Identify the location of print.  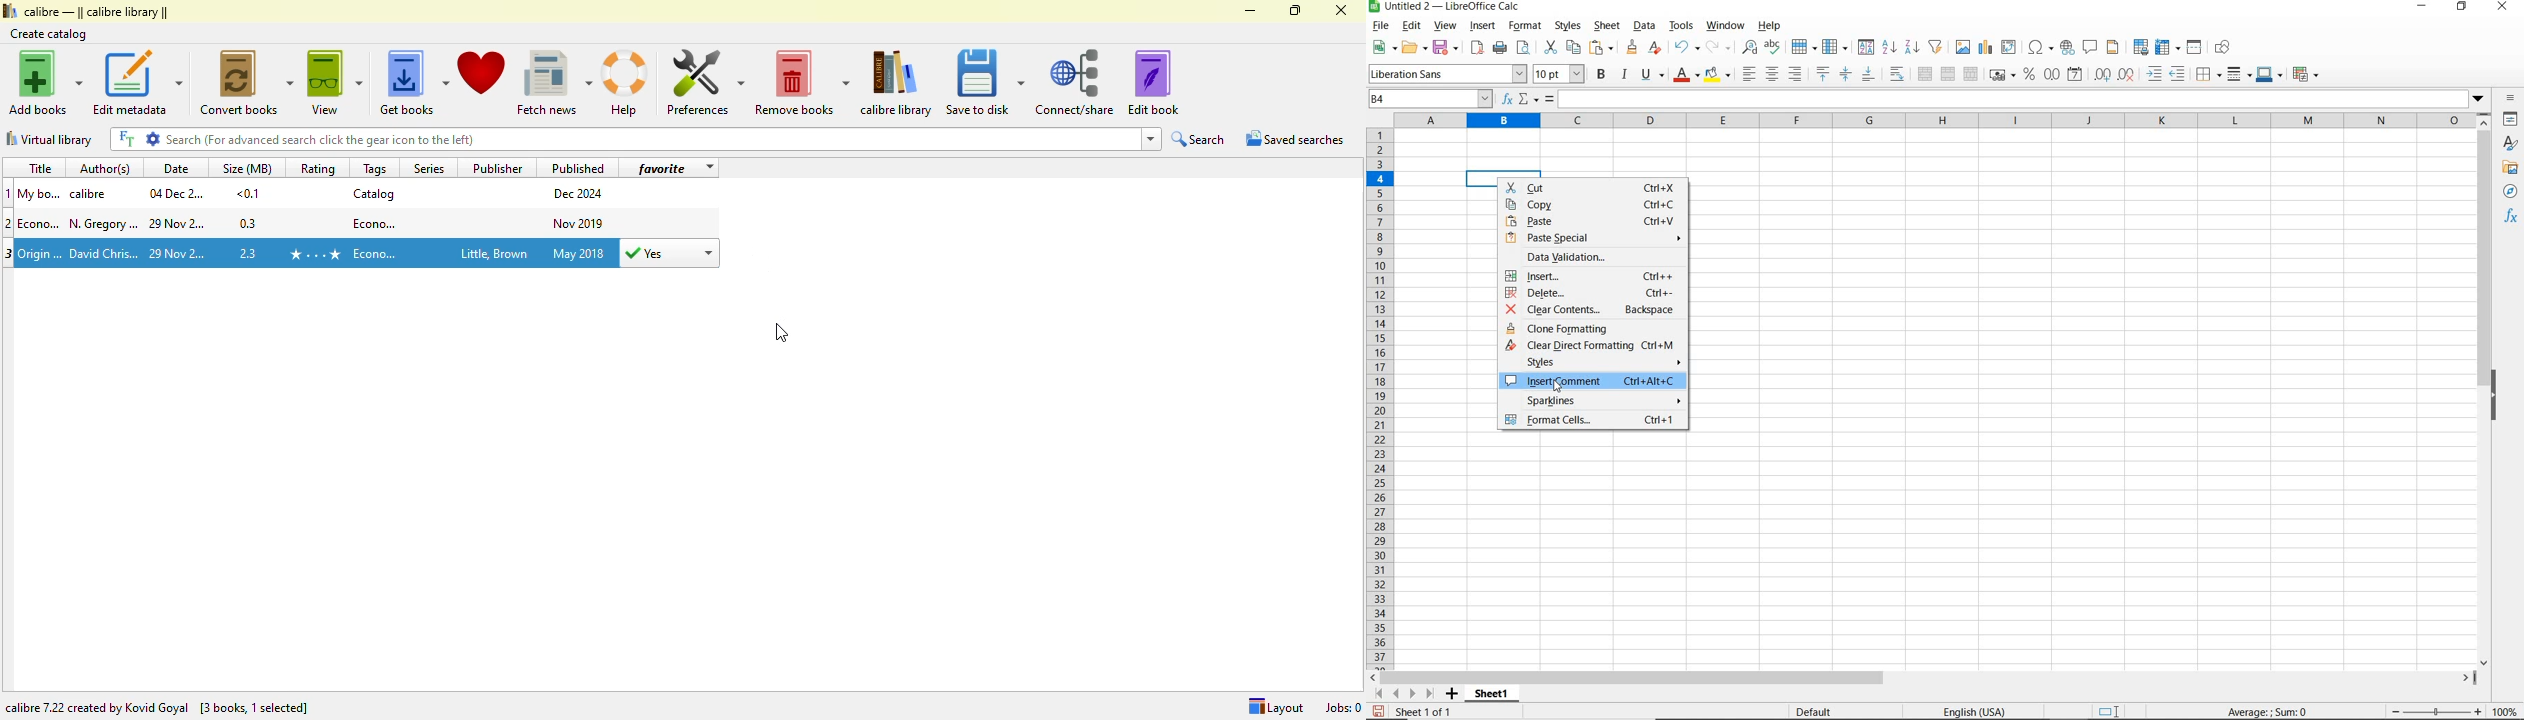
(1500, 48).